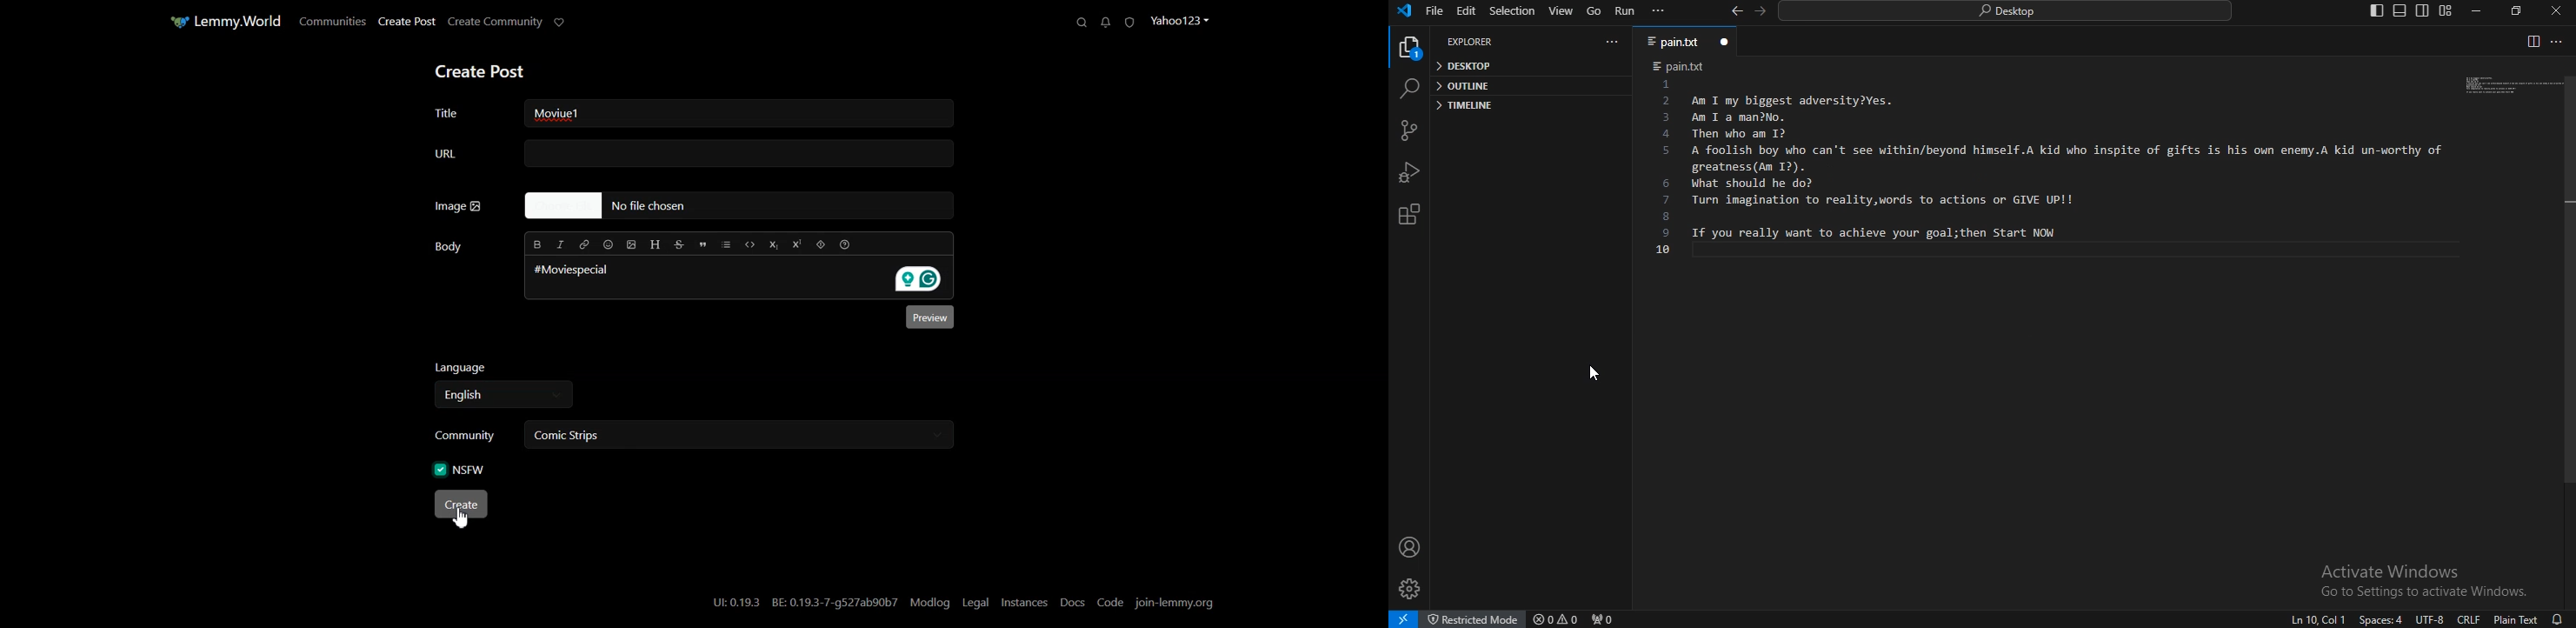  What do you see at coordinates (658, 245) in the screenshot?
I see `Header` at bounding box center [658, 245].